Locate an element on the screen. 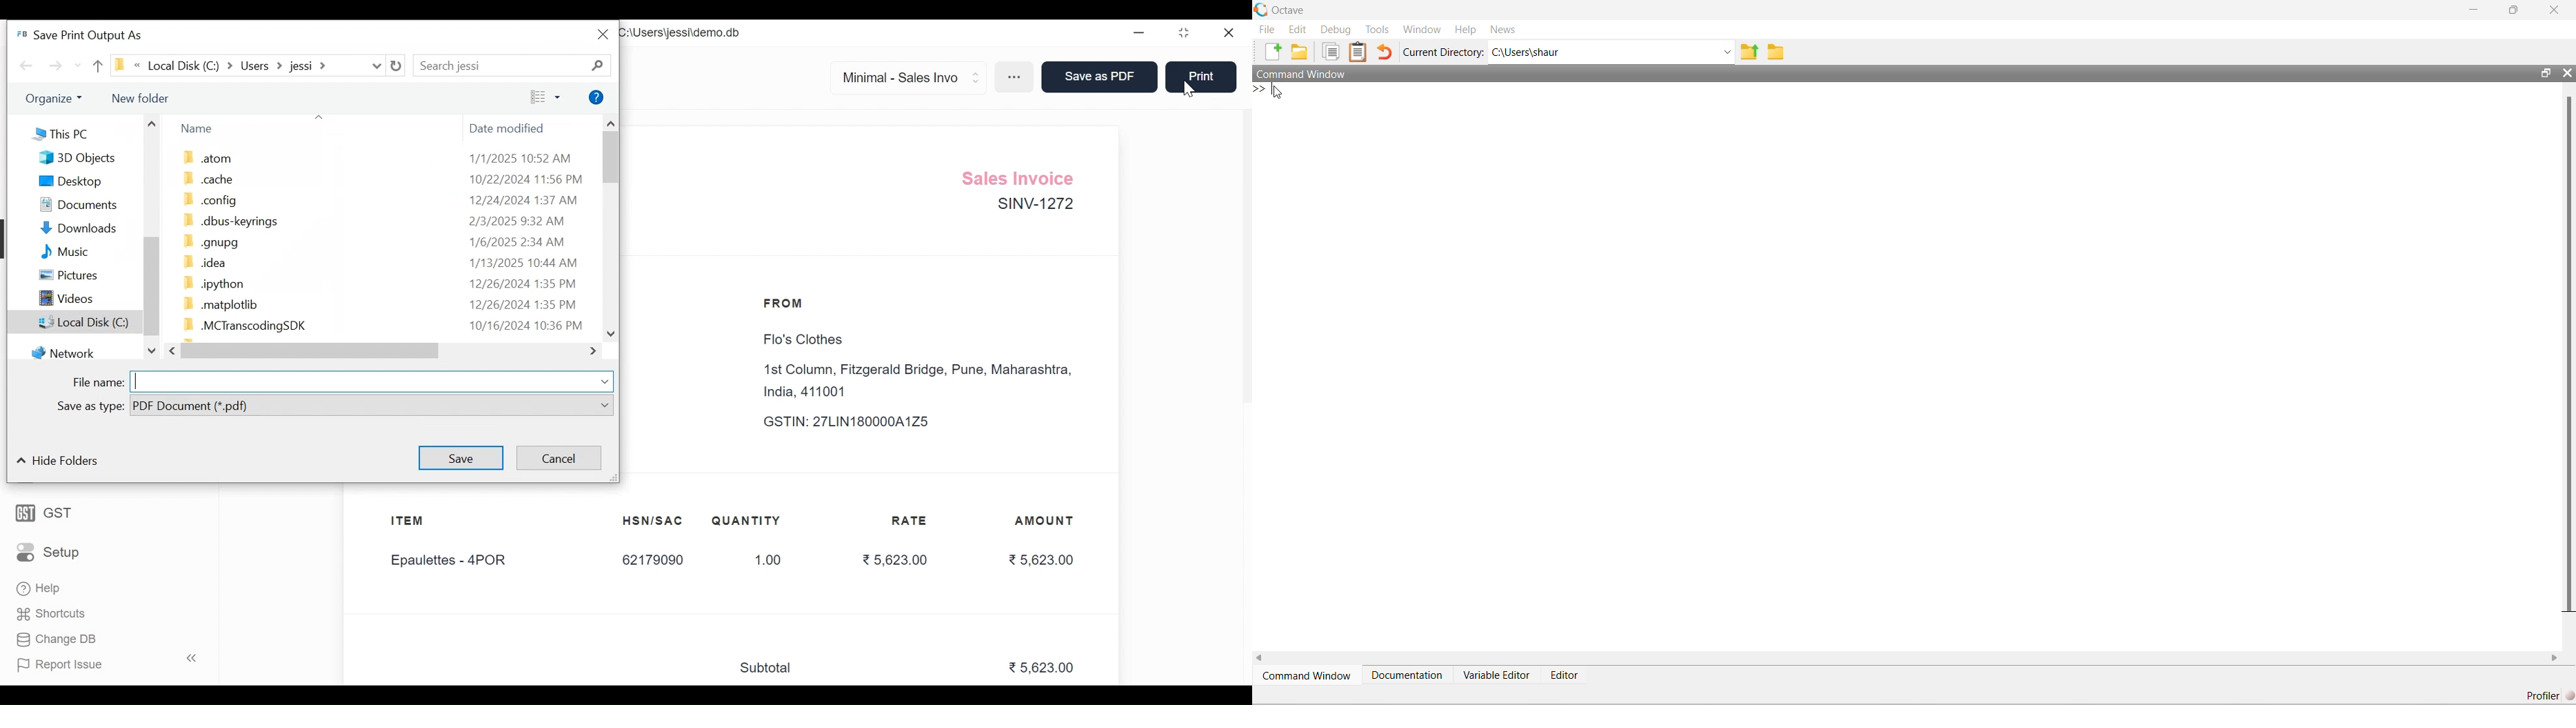 This screenshot has width=2576, height=728. RATE is located at coordinates (913, 521).